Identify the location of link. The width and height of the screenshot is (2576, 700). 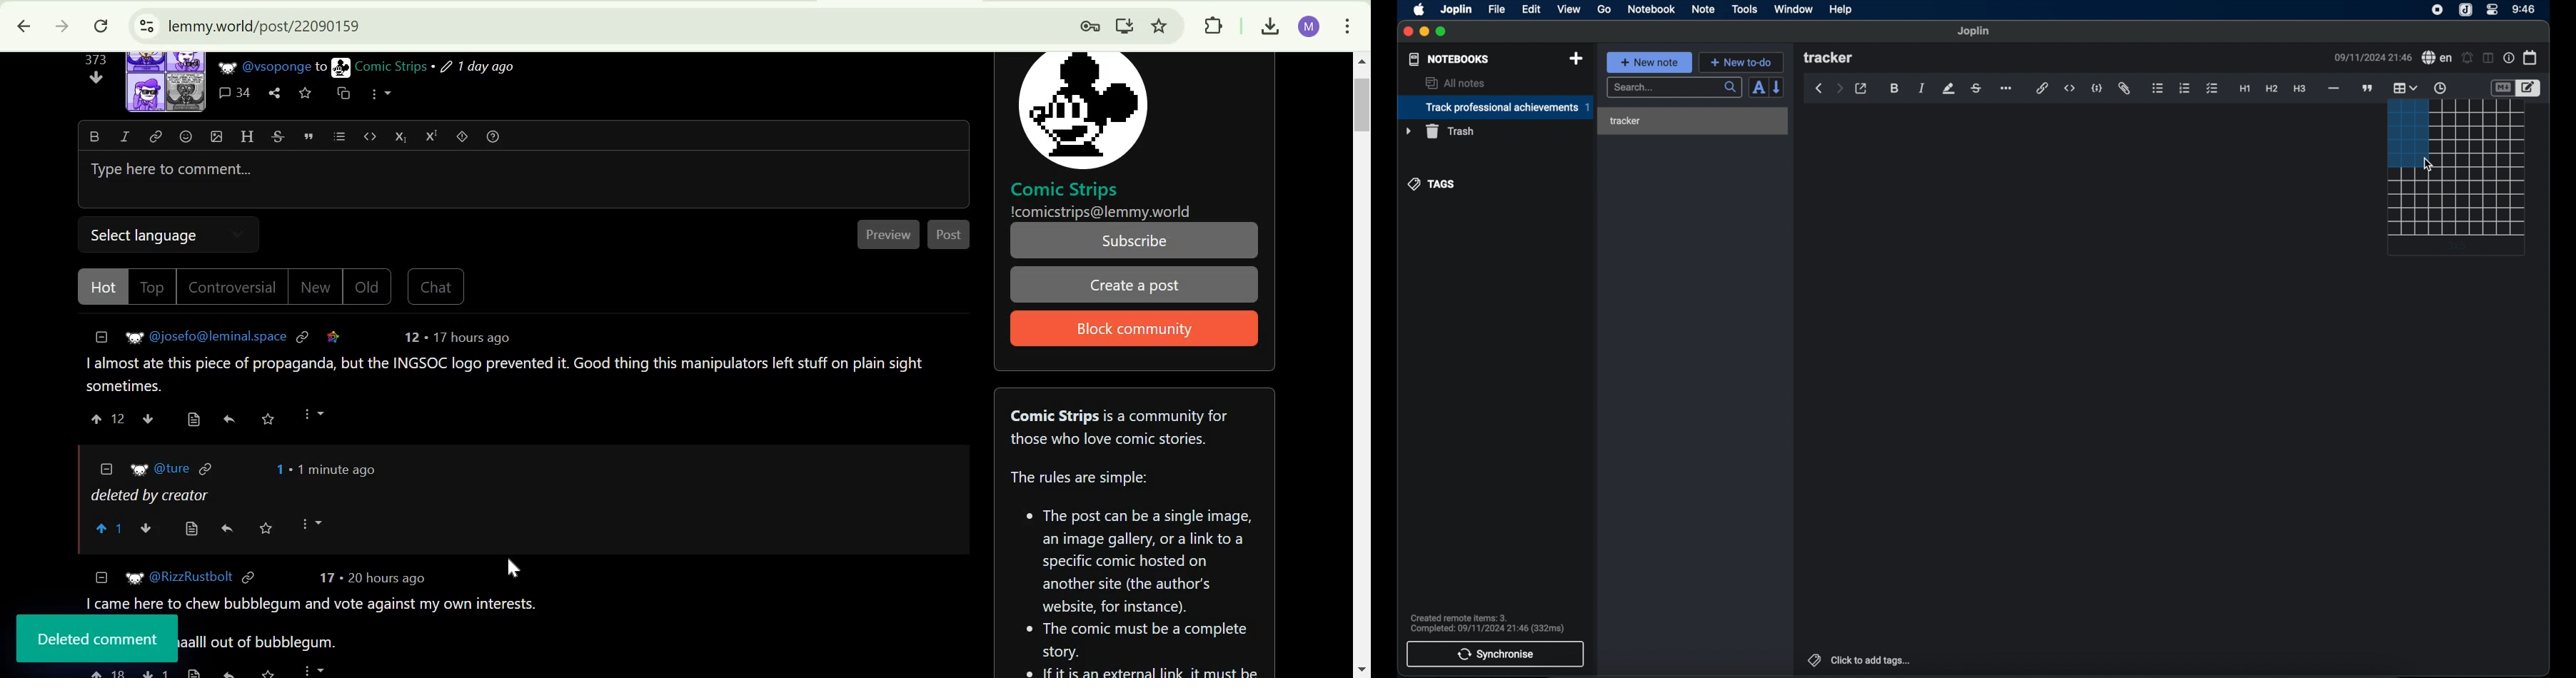
(333, 336).